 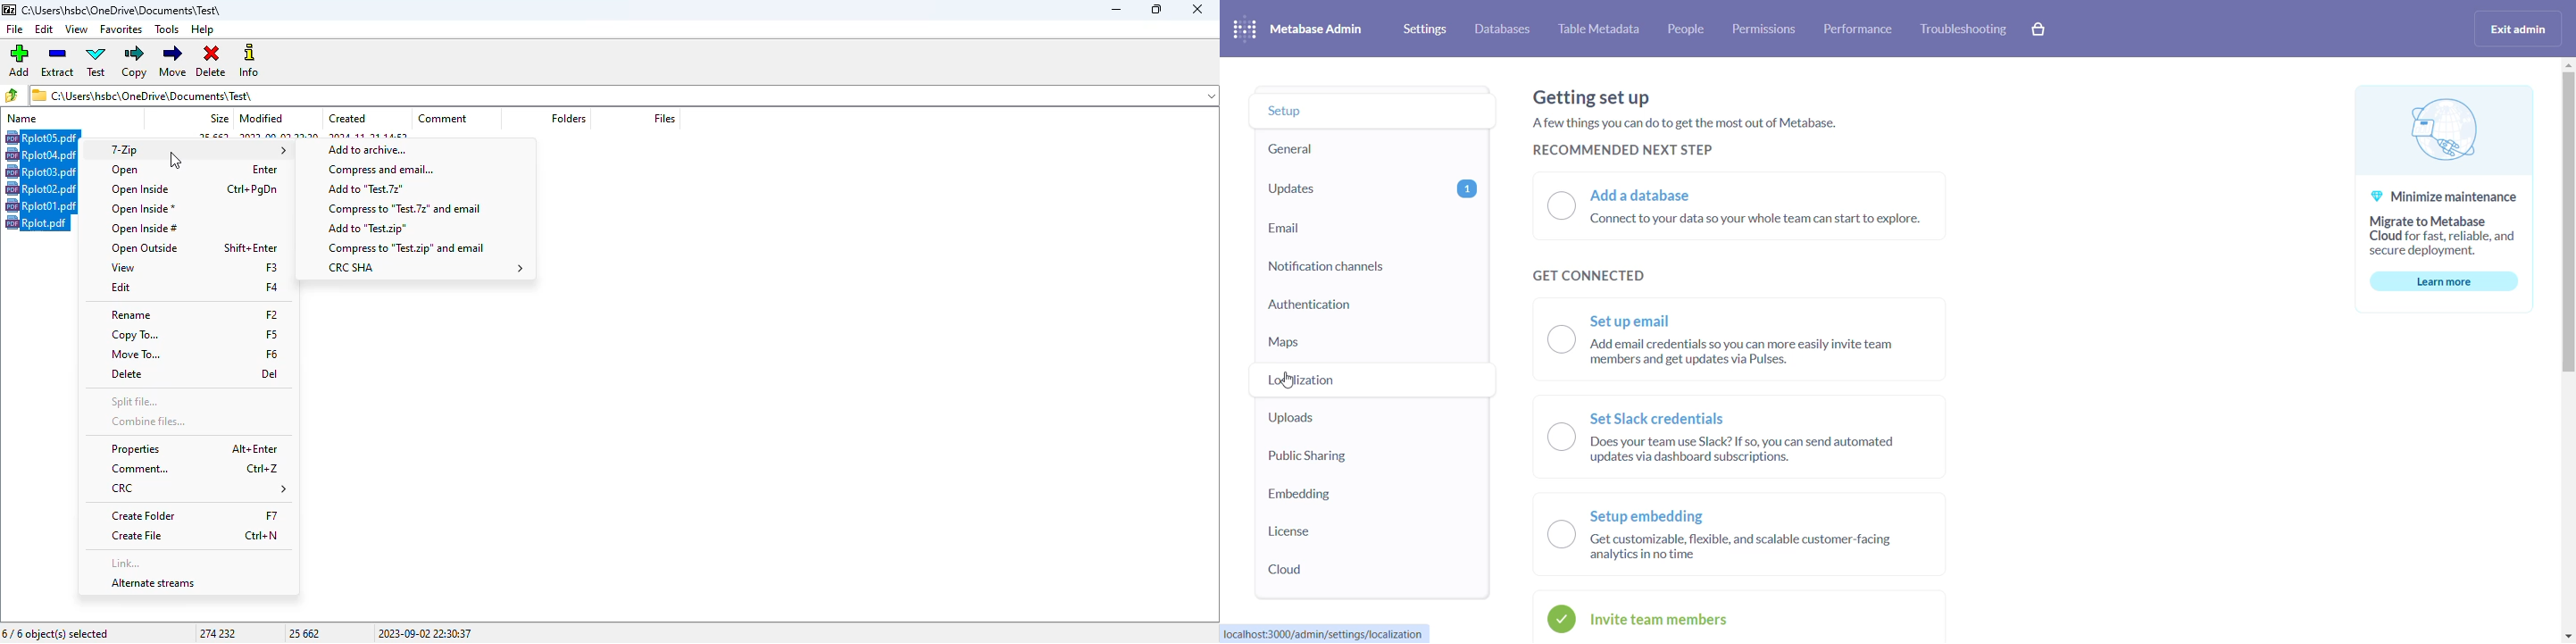 What do you see at coordinates (134, 403) in the screenshot?
I see `split file` at bounding box center [134, 403].